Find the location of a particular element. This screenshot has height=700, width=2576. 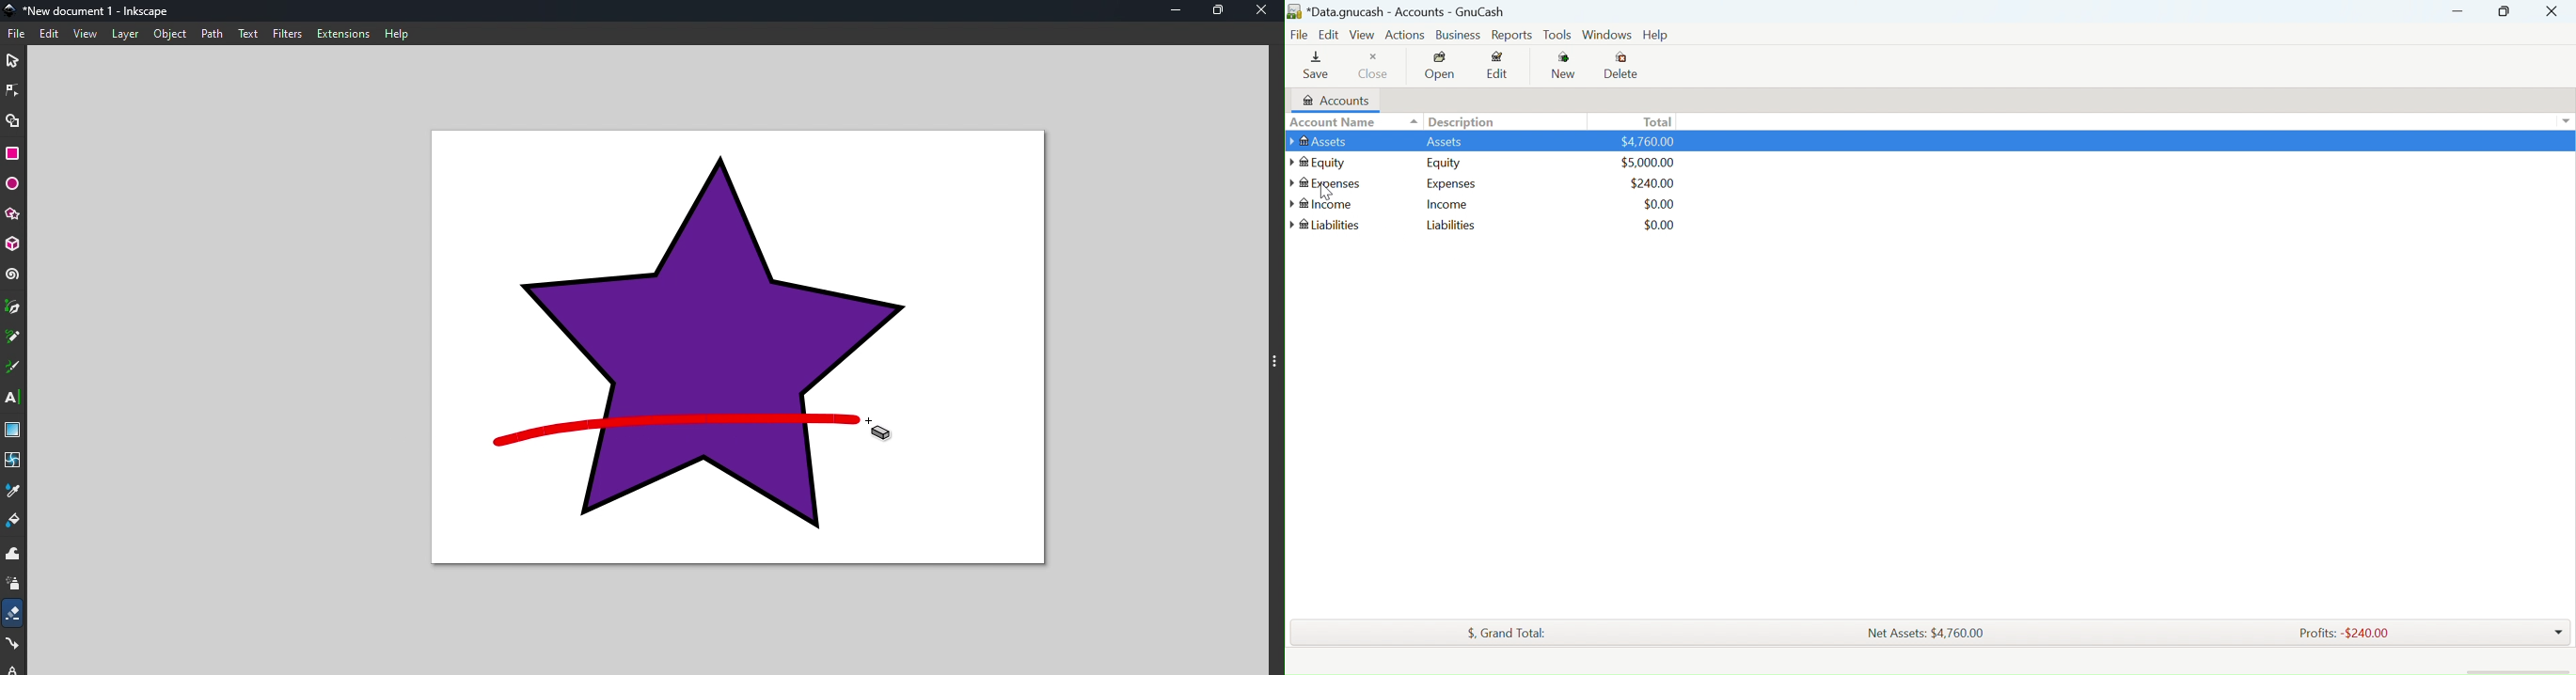

toggle command panel is located at coordinates (1274, 360).